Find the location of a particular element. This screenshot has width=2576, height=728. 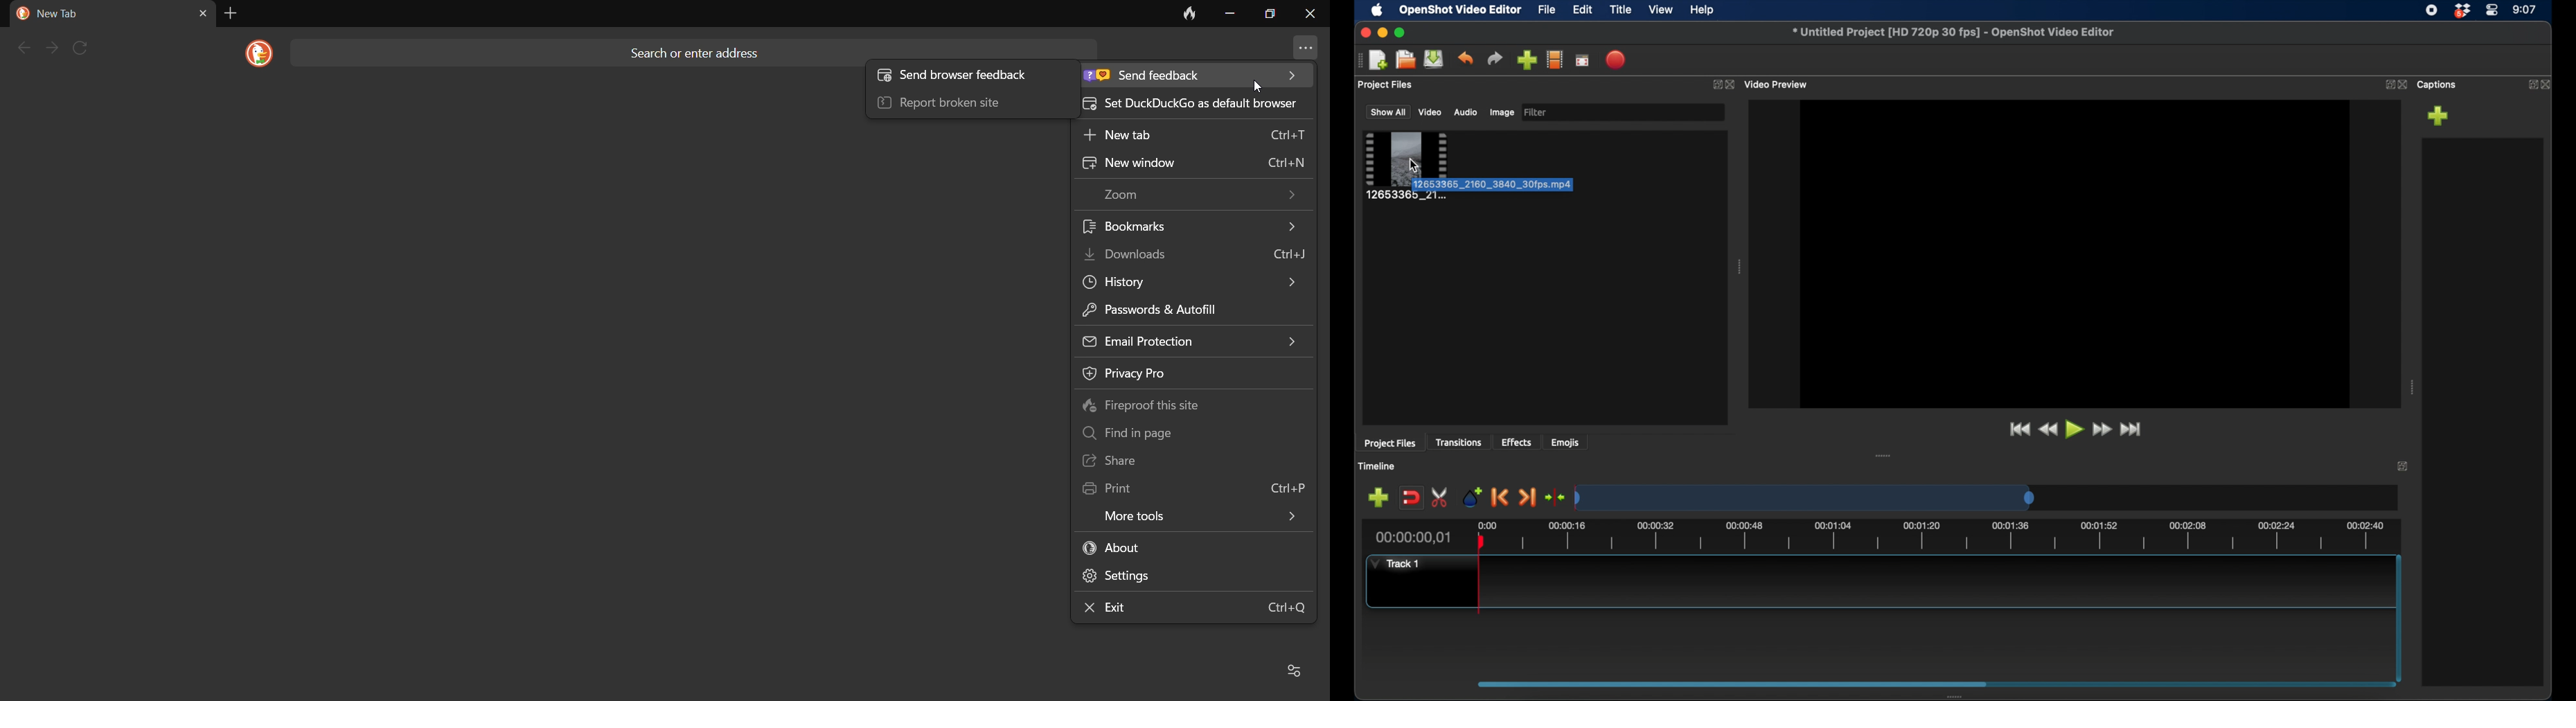

file is located at coordinates (1547, 10).